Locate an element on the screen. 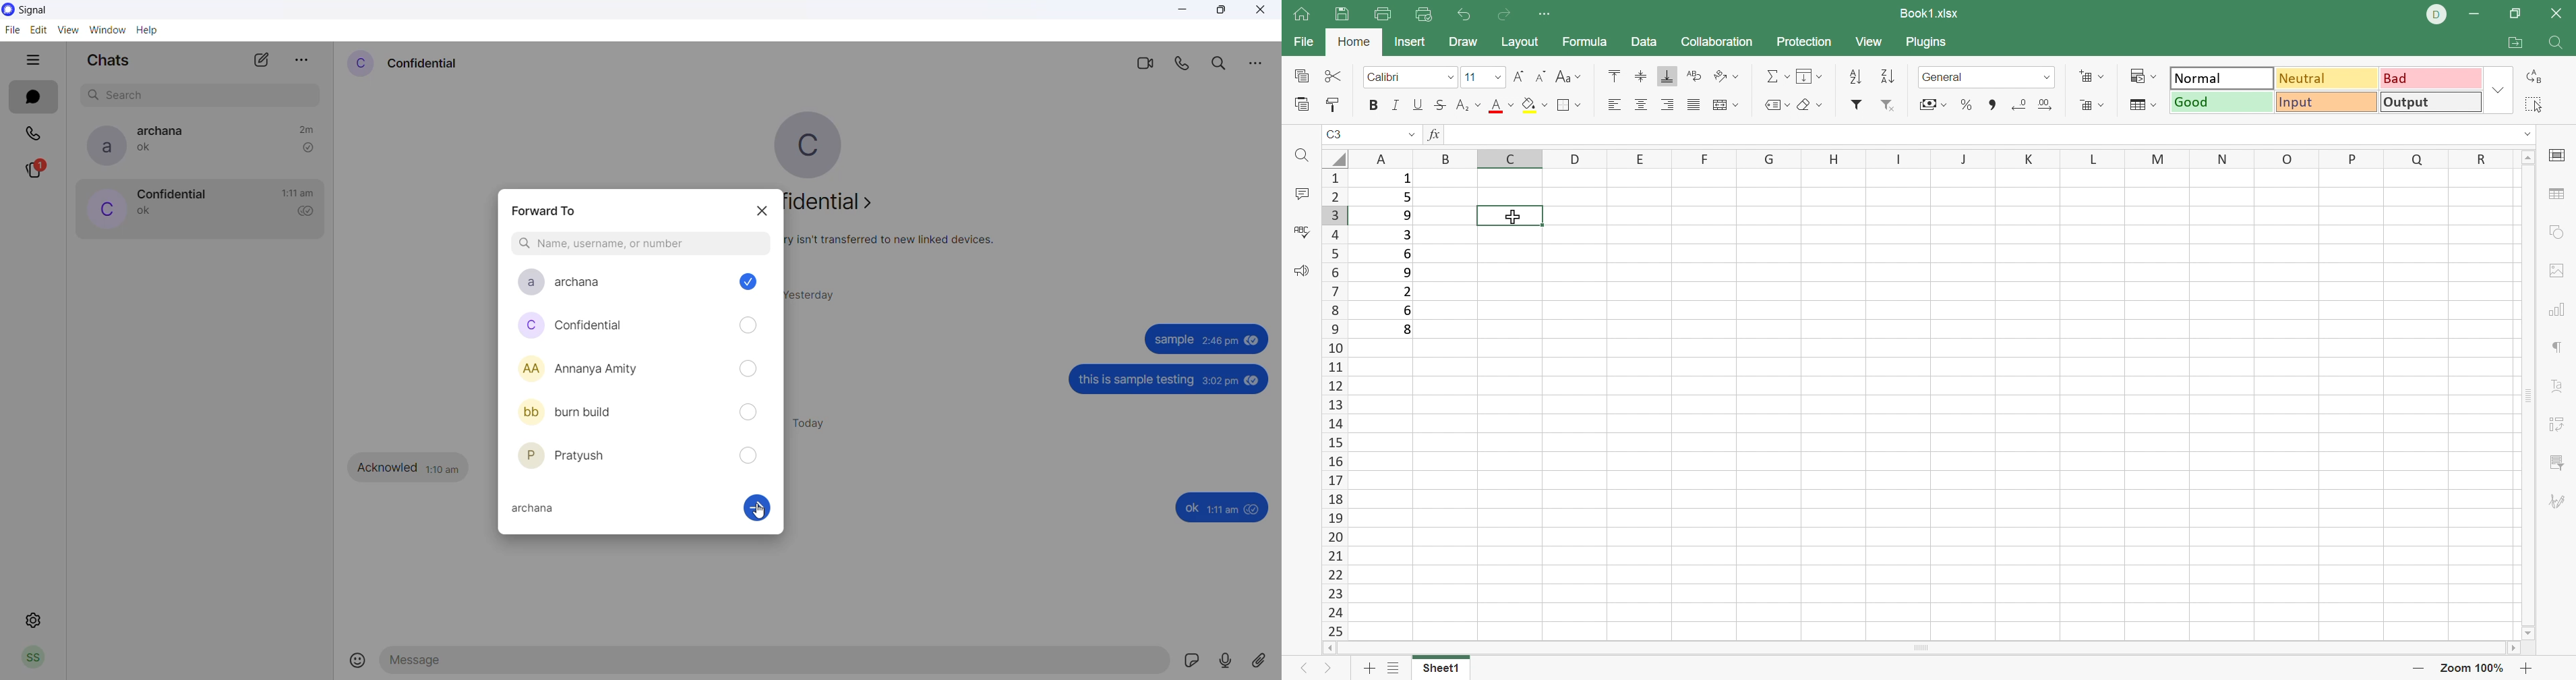  Wrap text is located at coordinates (1692, 77).